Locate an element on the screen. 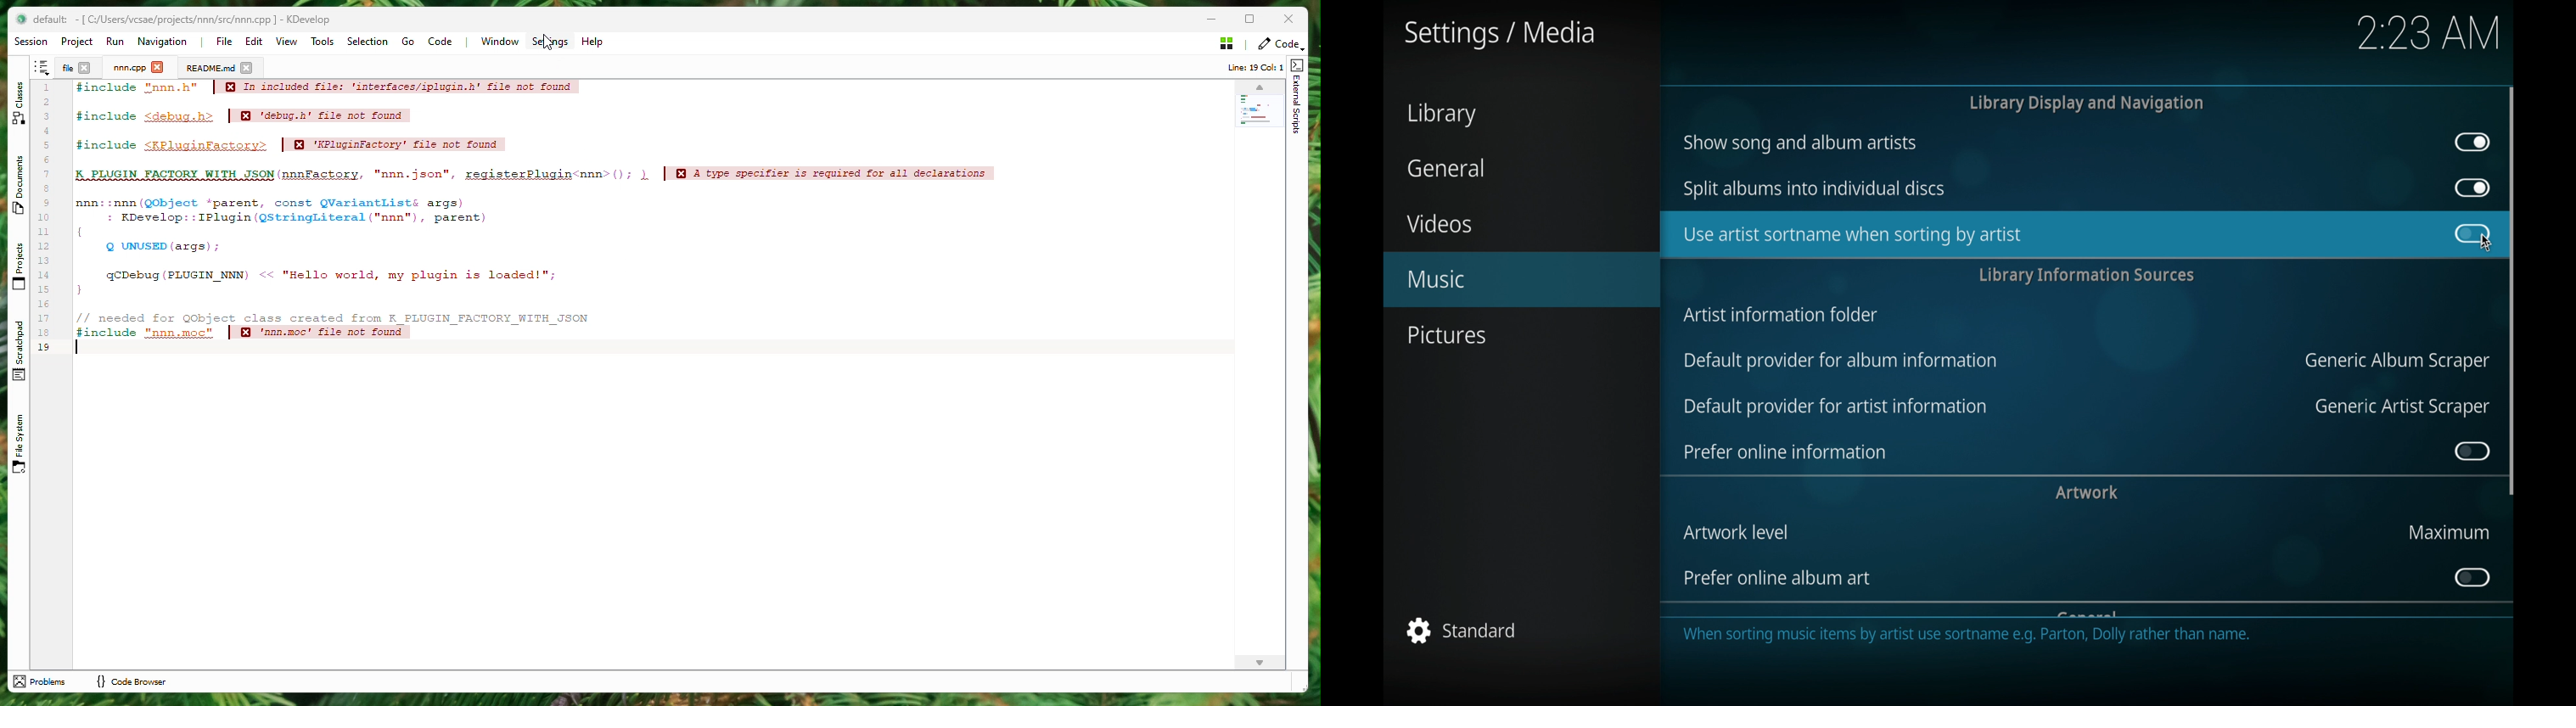 The width and height of the screenshot is (2576, 728). 16 is located at coordinates (44, 304).